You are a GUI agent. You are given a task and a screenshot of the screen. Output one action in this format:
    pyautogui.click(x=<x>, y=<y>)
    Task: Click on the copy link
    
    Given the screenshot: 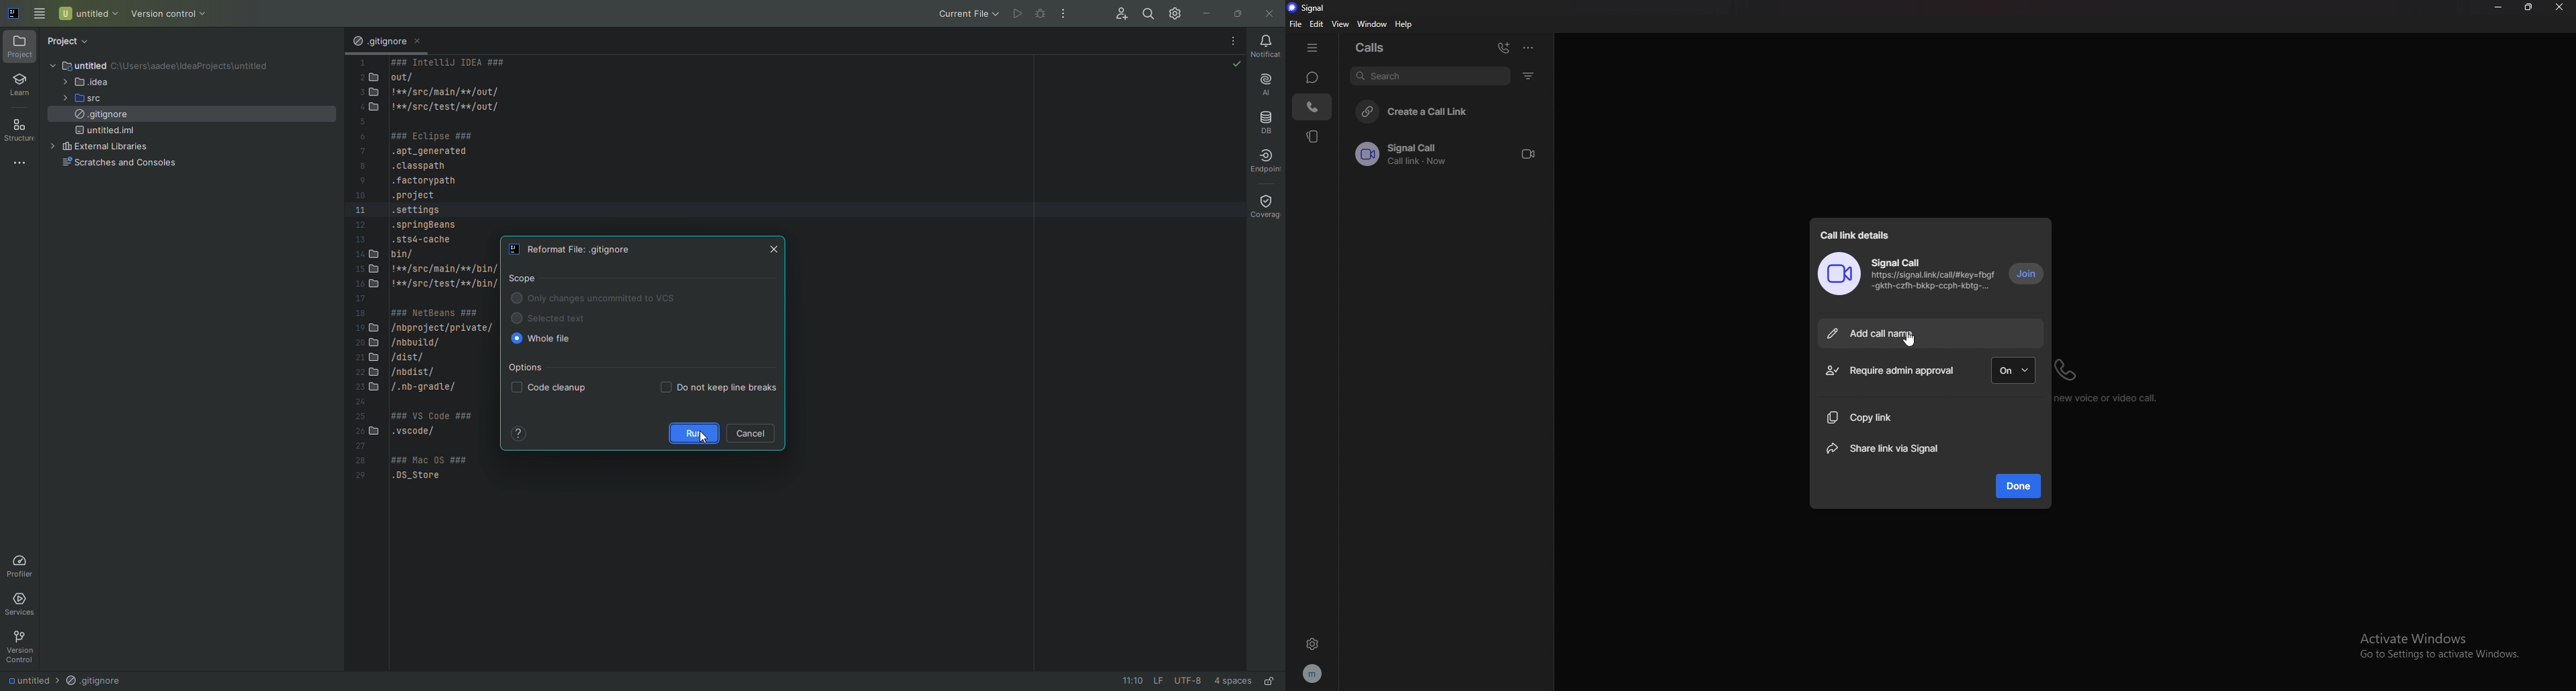 What is the action you would take?
    pyautogui.click(x=1891, y=417)
    